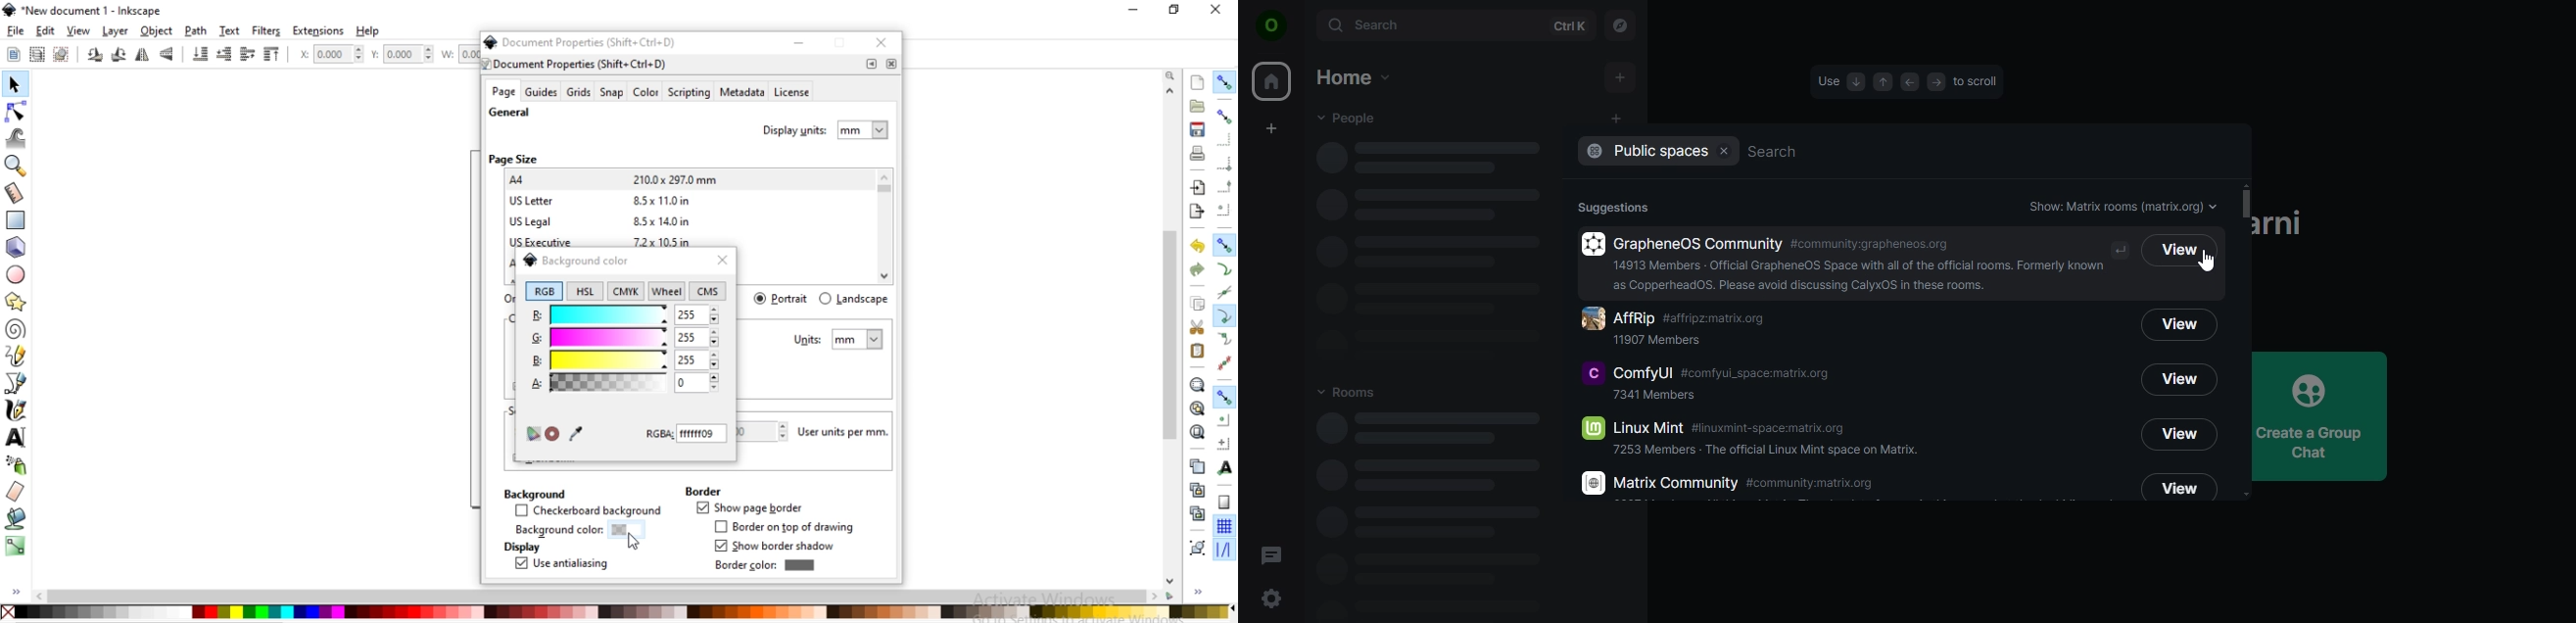 Image resolution: width=2576 pixels, height=644 pixels. What do you see at coordinates (145, 55) in the screenshot?
I see `flip horizontally` at bounding box center [145, 55].